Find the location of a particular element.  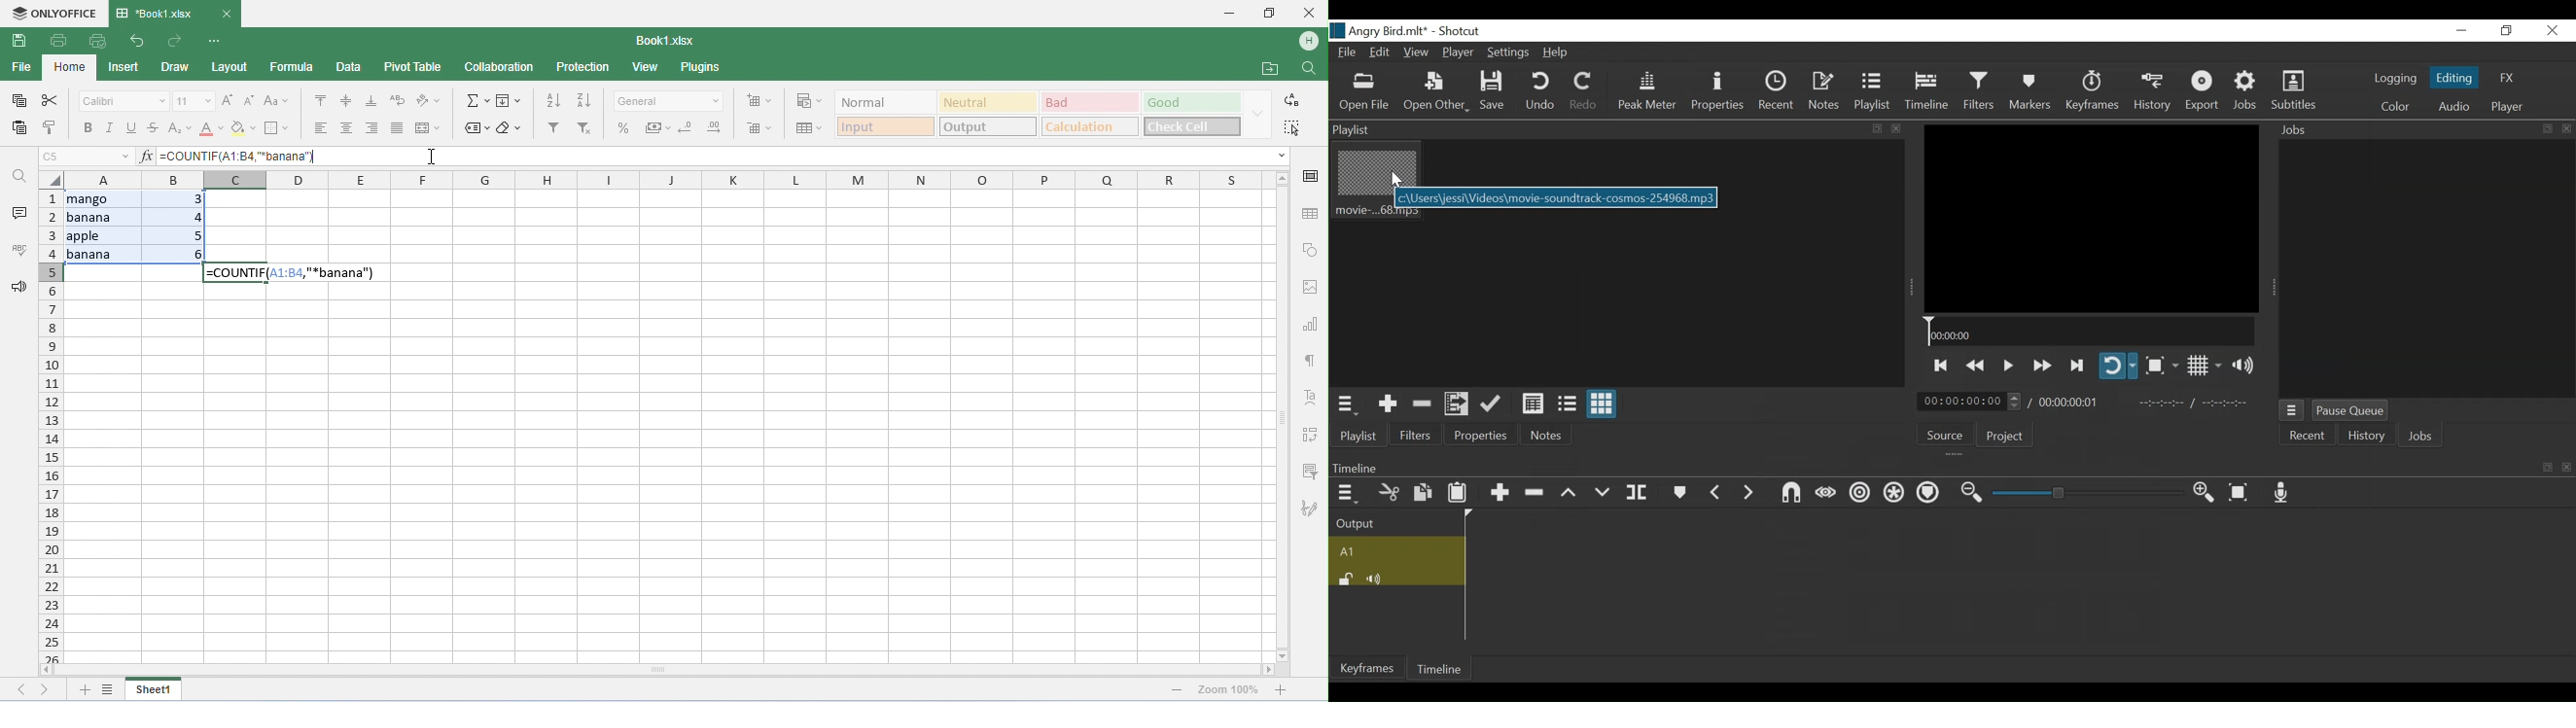

Scrub while dragging is located at coordinates (1826, 493).